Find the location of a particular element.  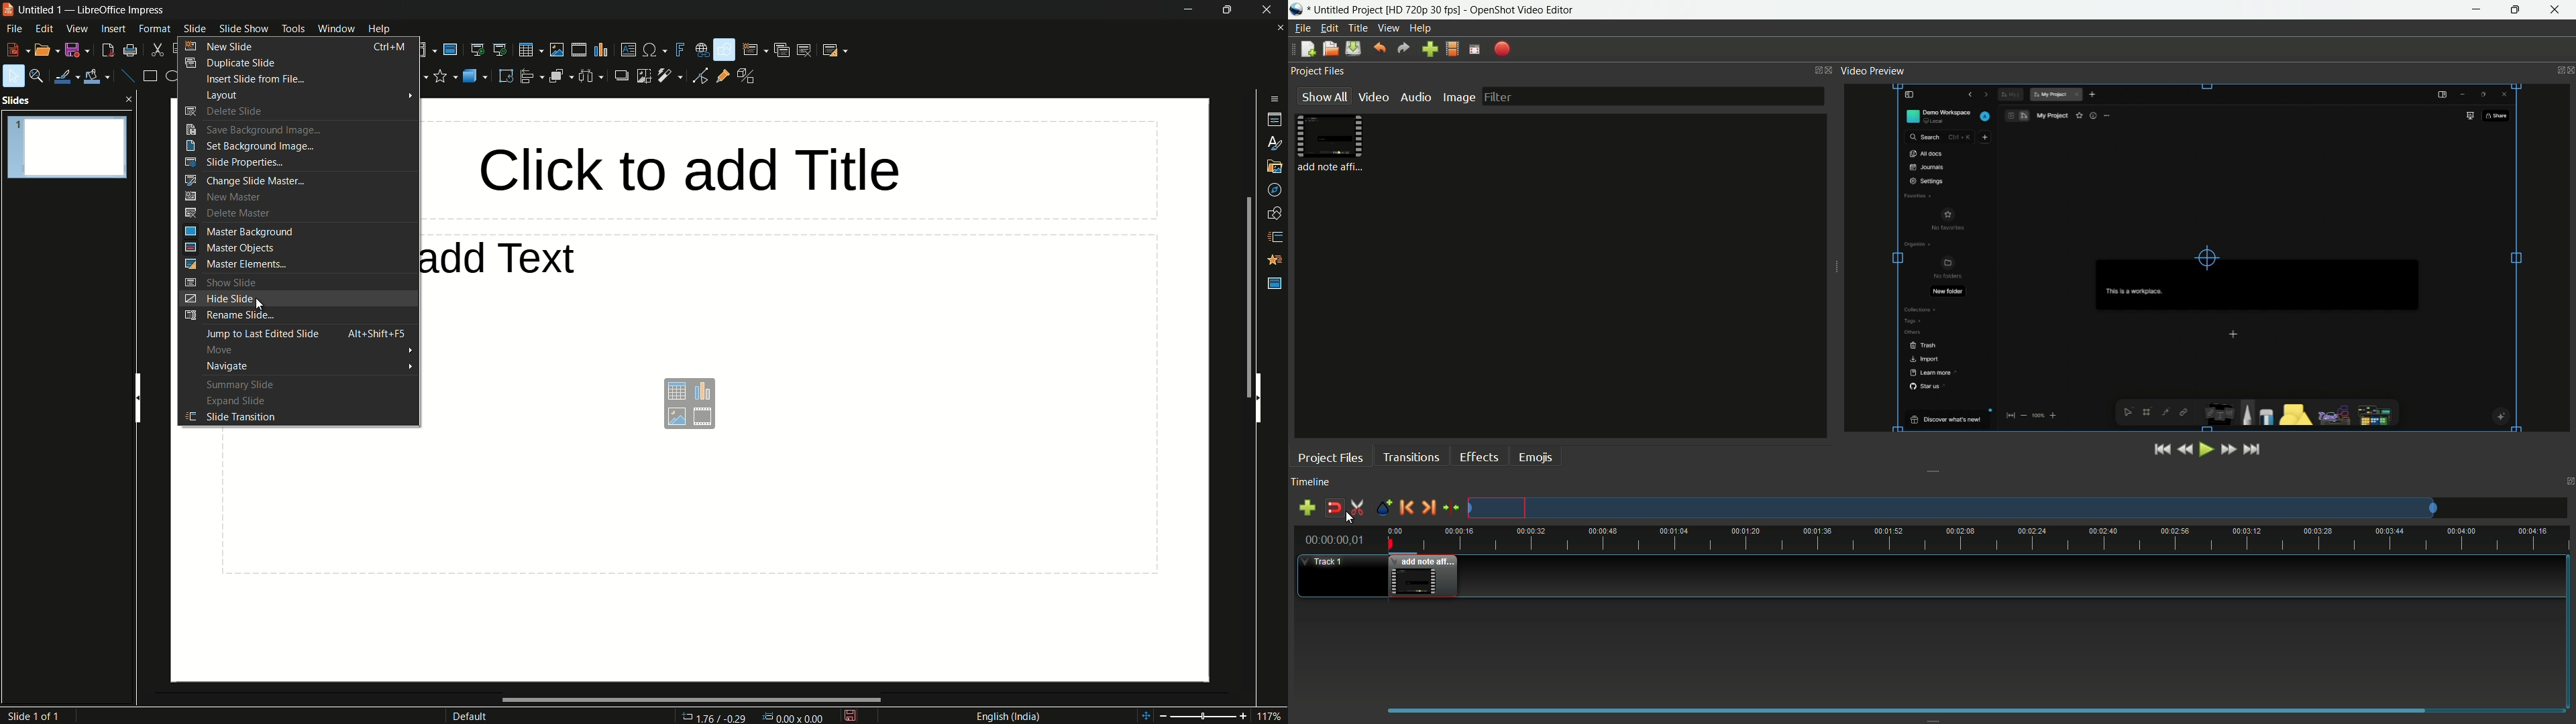

toggle point edit mode is located at coordinates (700, 78).